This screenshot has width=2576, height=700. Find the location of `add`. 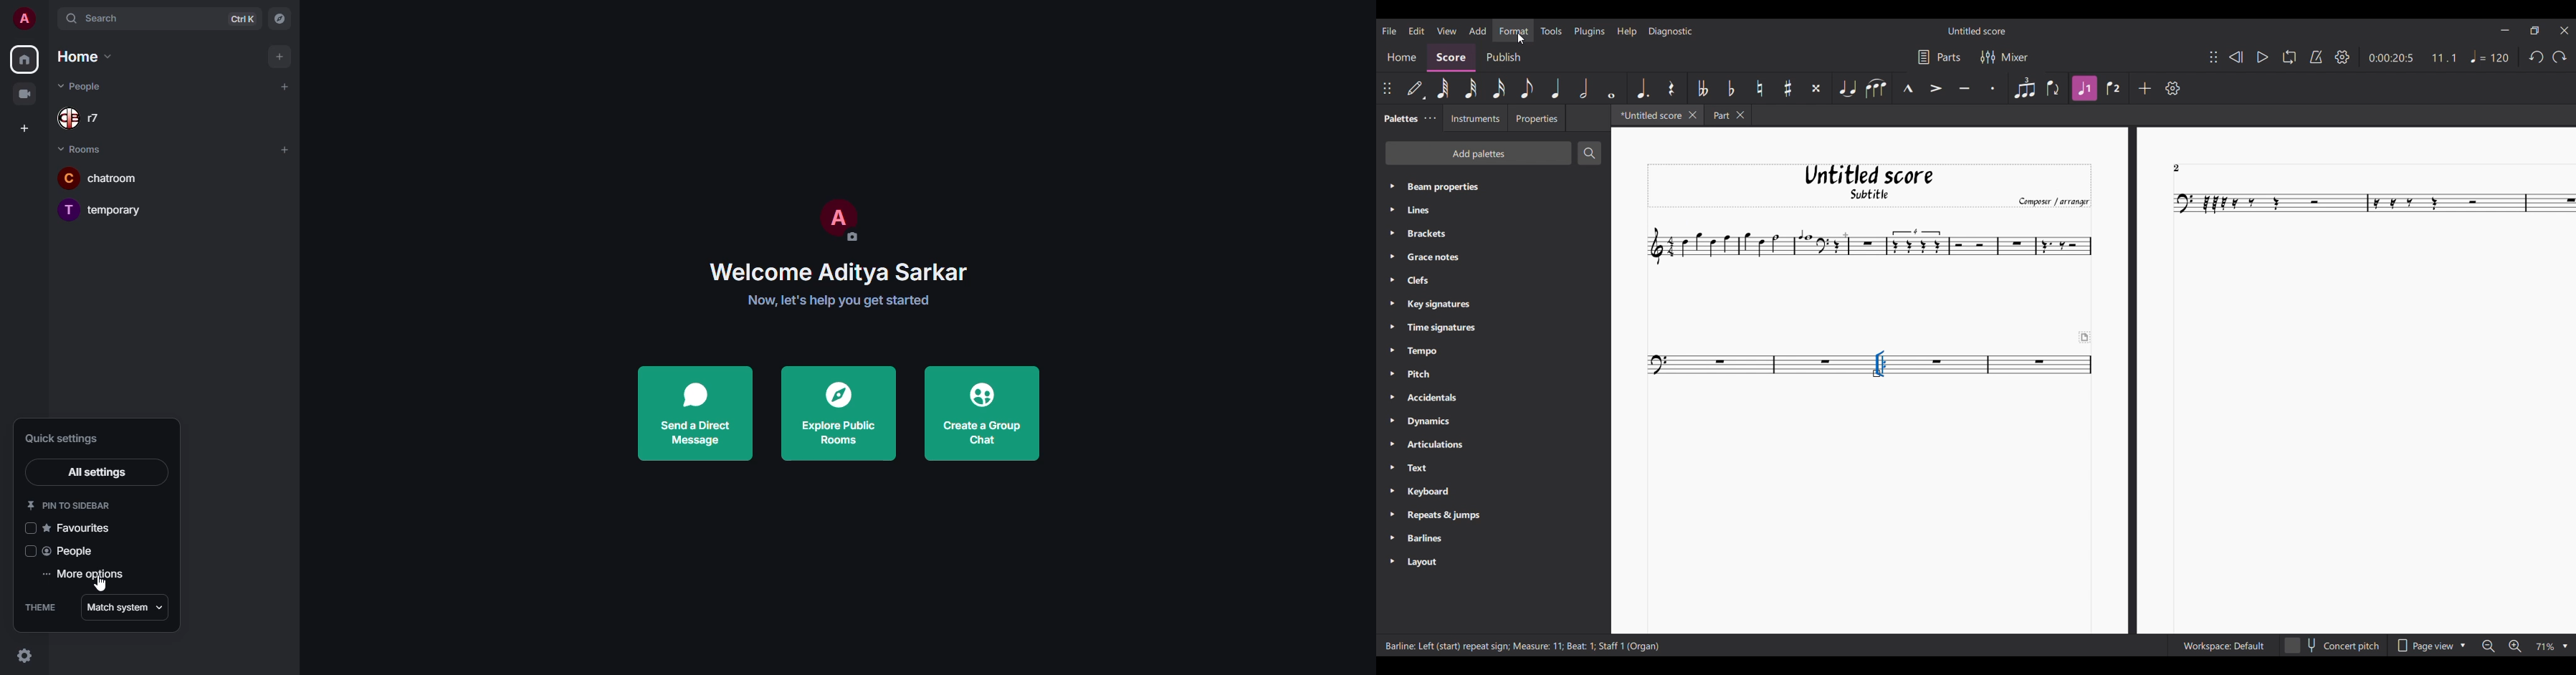

add is located at coordinates (287, 151).